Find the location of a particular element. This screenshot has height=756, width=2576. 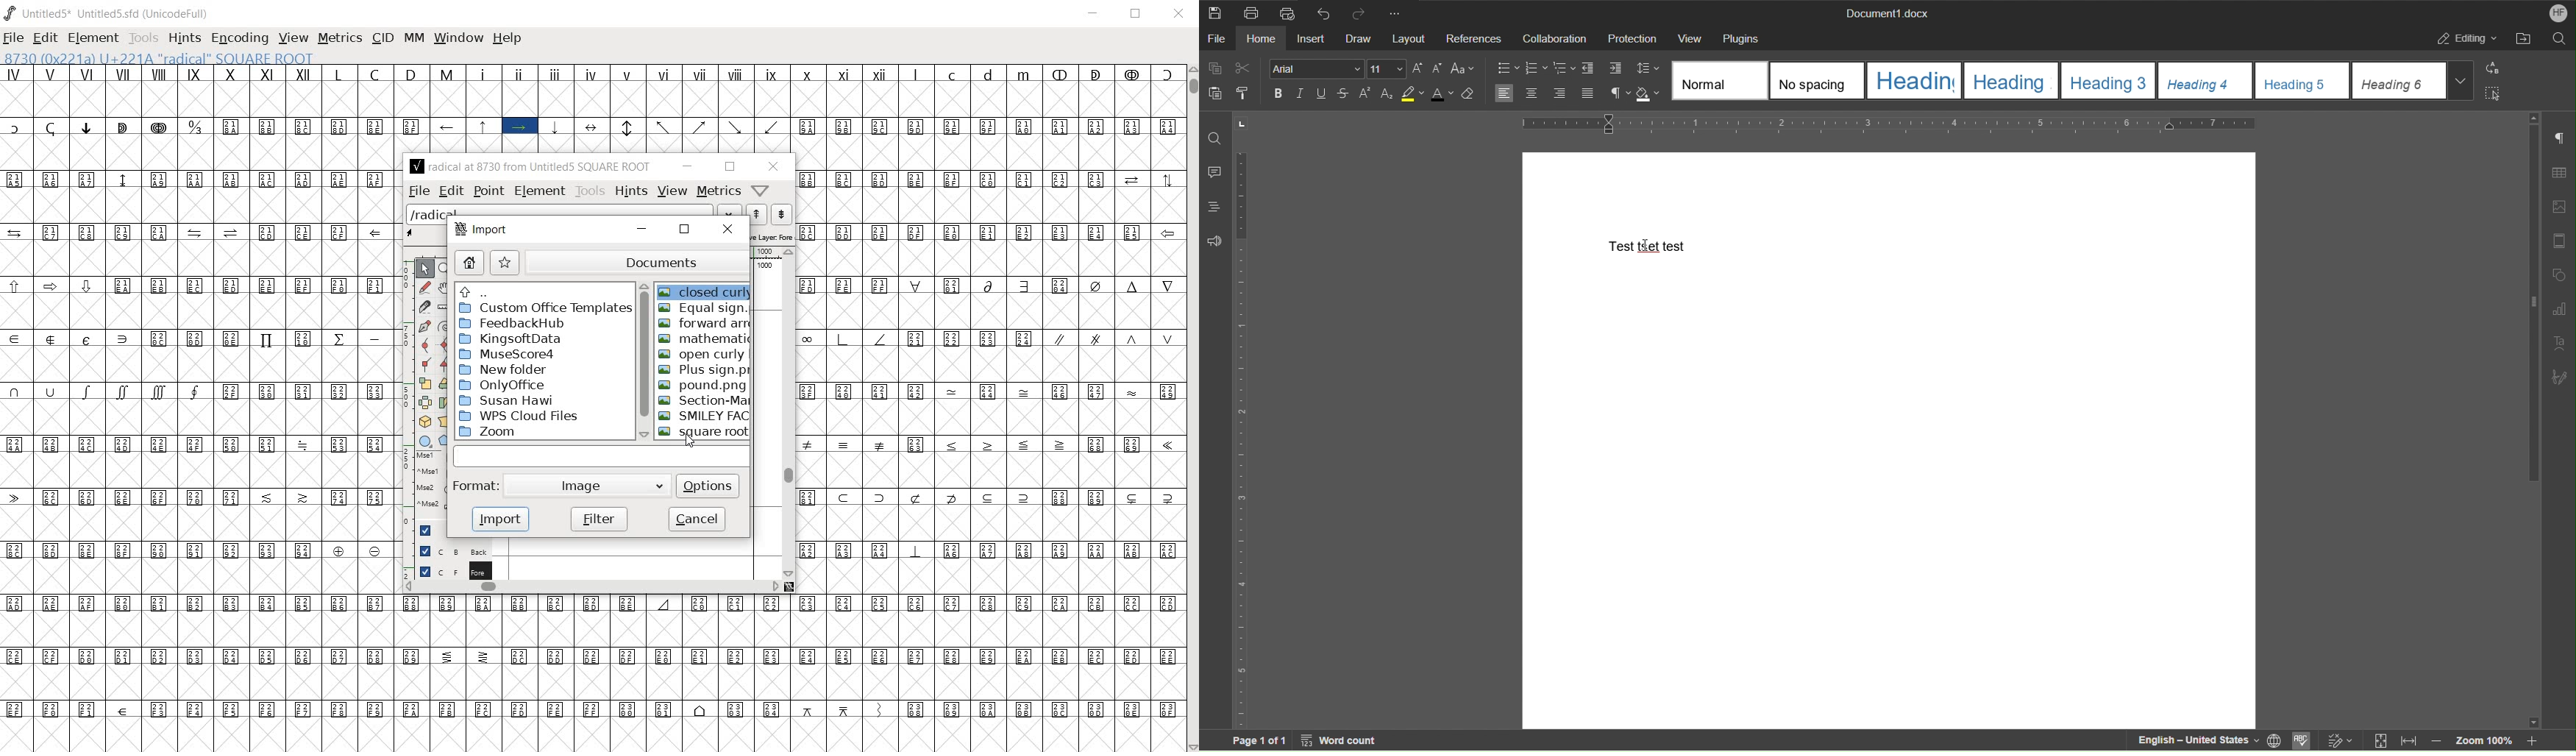

Copy Style is located at coordinates (1241, 92).